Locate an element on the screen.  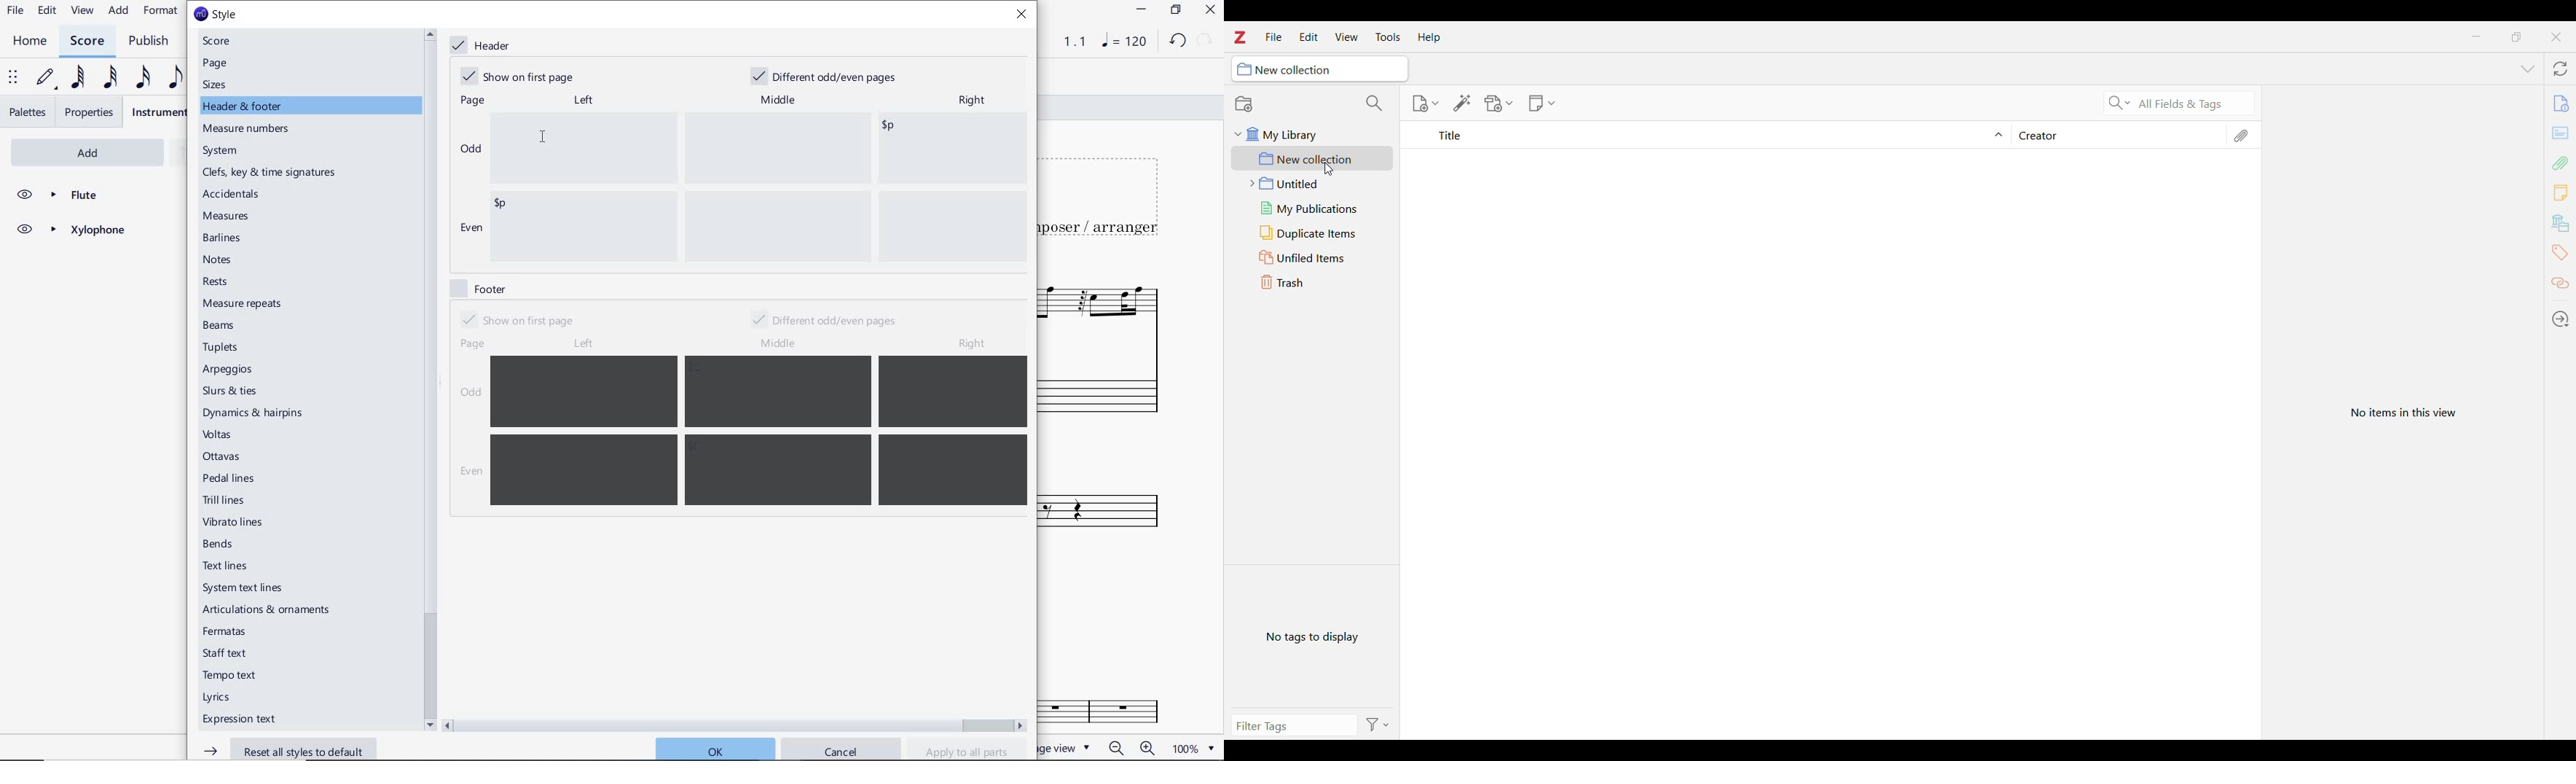
Tags is located at coordinates (2559, 253).